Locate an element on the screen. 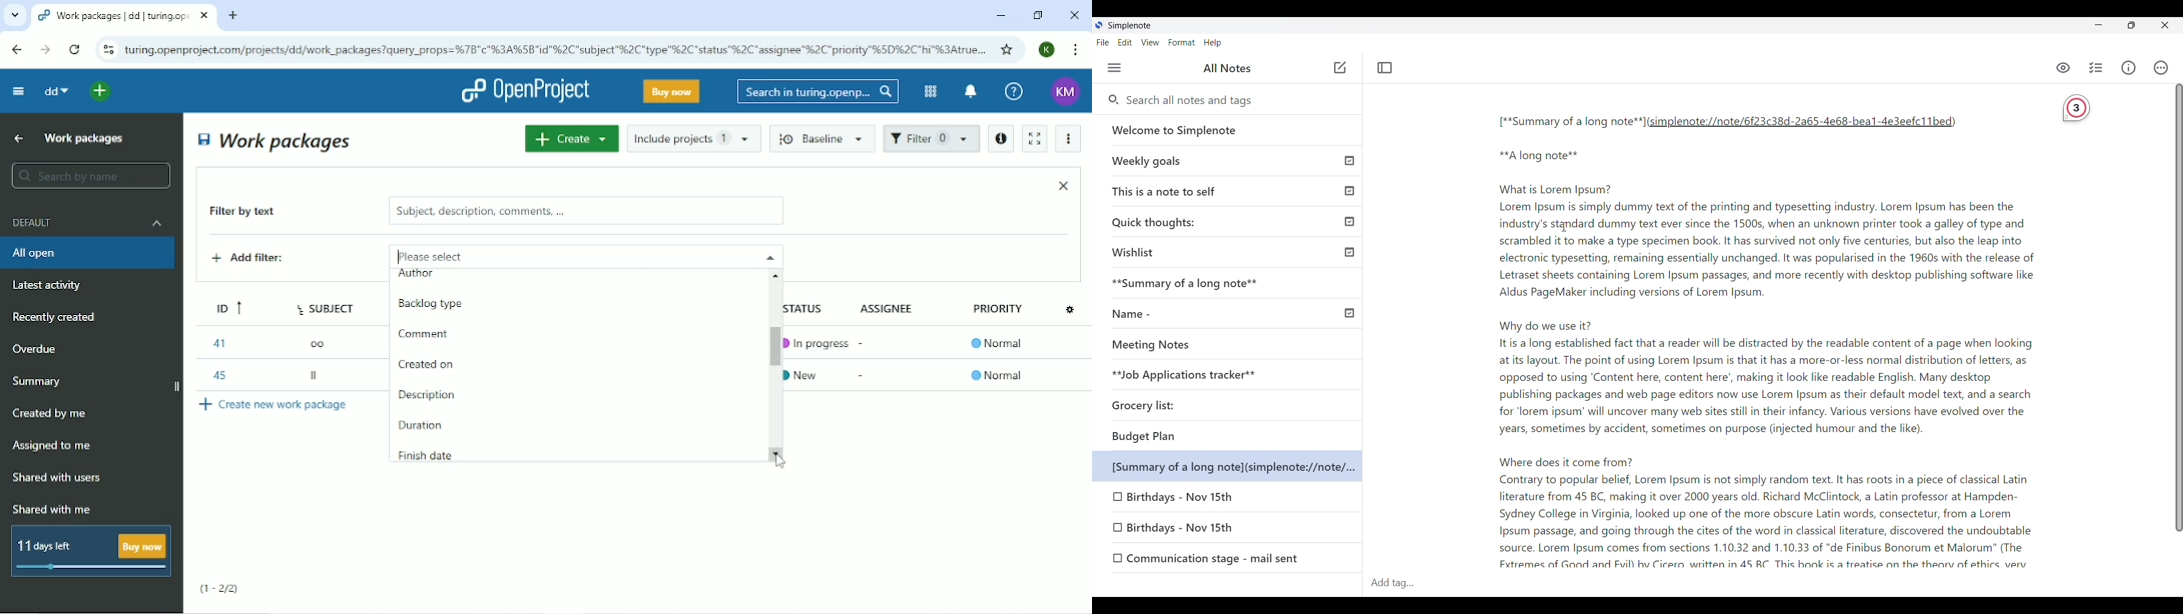 This screenshot has width=2184, height=616. File is located at coordinates (1103, 42).